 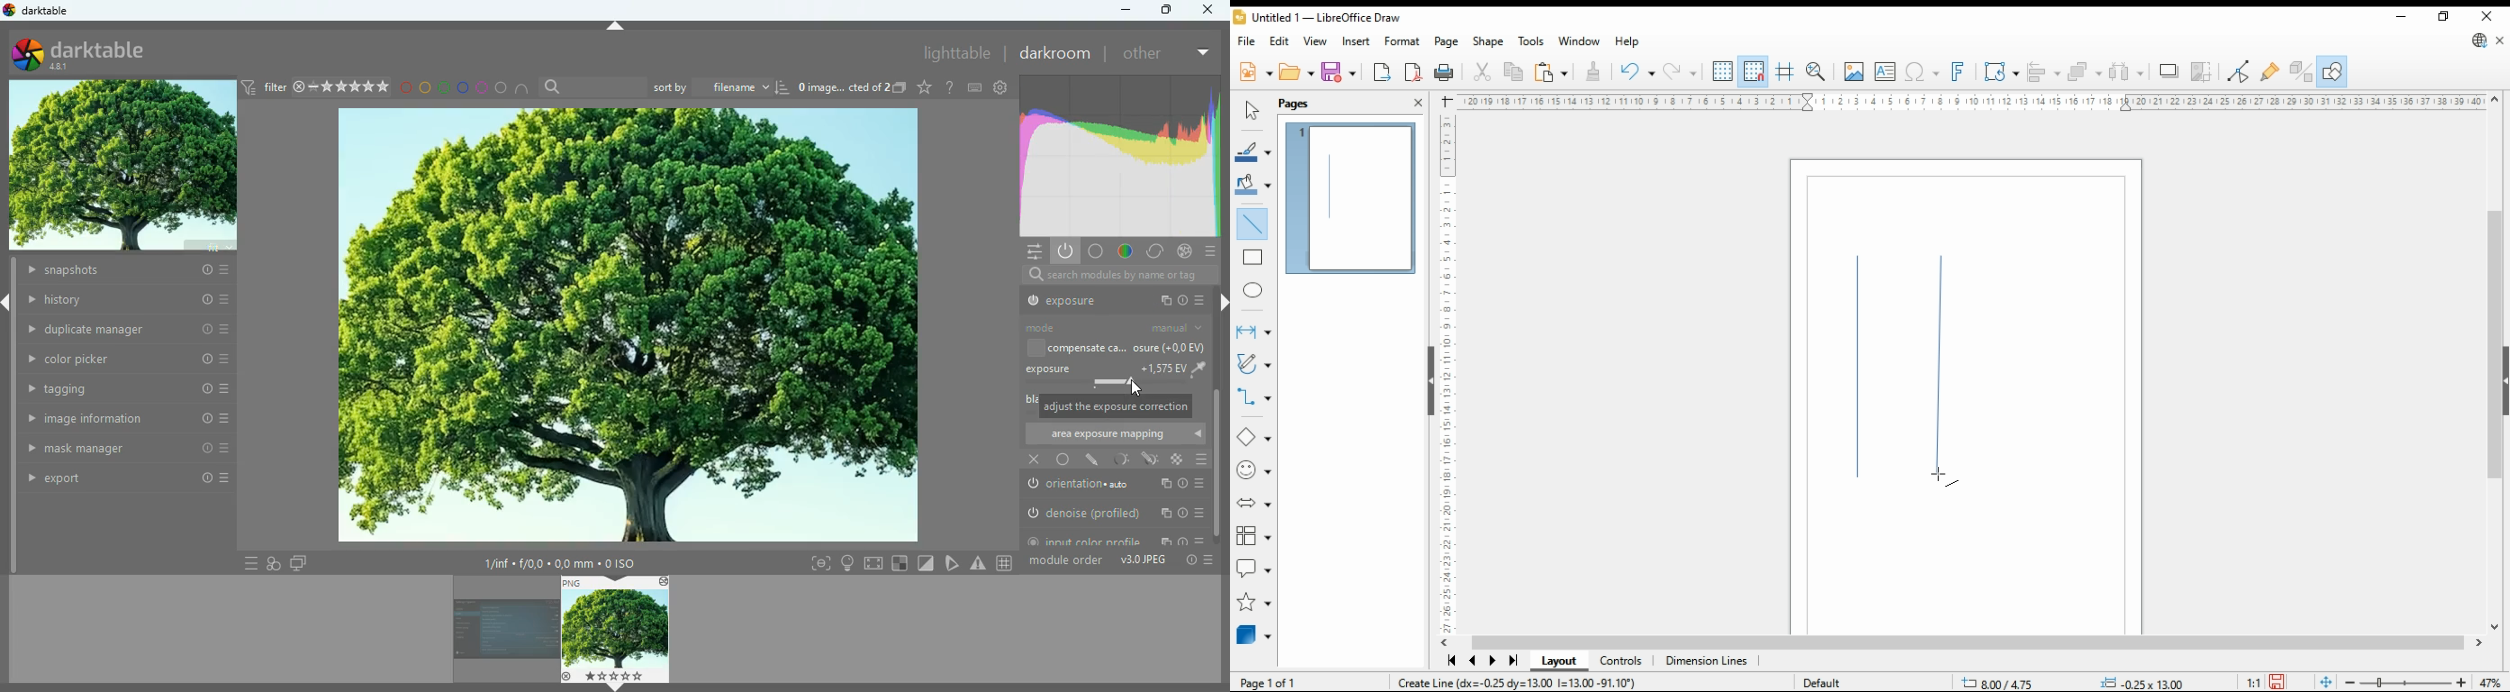 I want to click on darktable, so click(x=44, y=9).